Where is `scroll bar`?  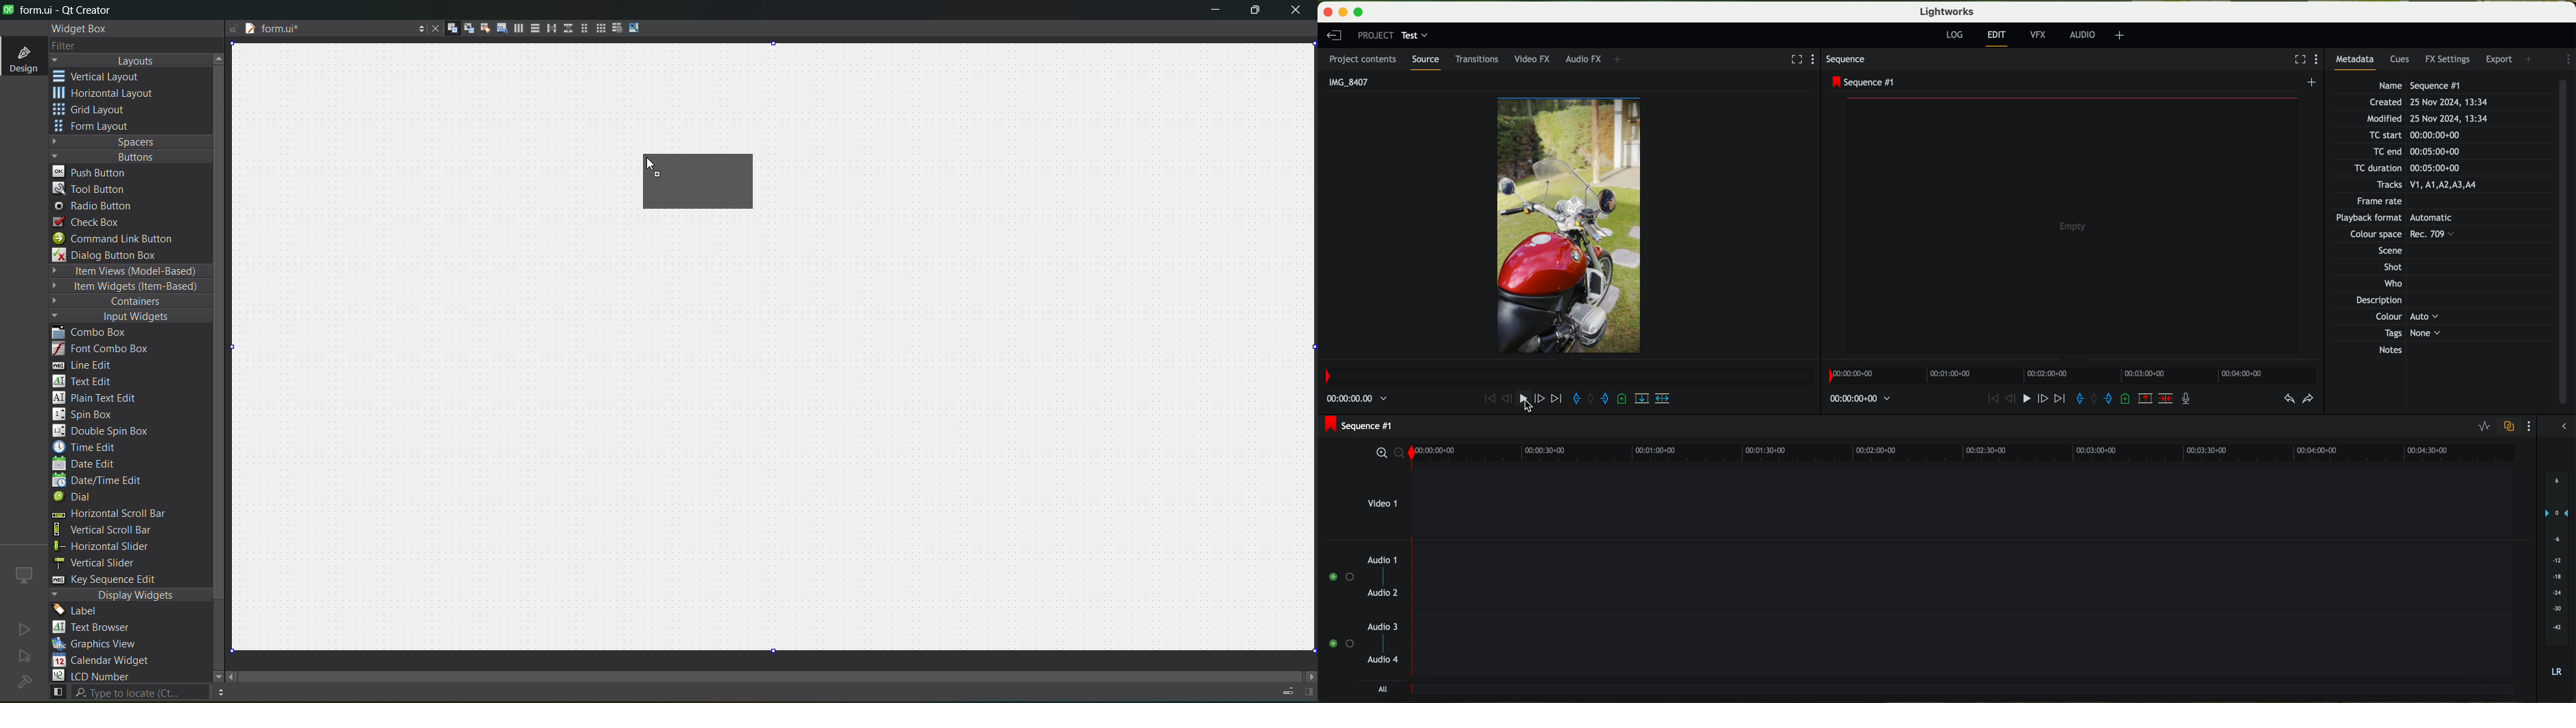 scroll bar is located at coordinates (2567, 243).